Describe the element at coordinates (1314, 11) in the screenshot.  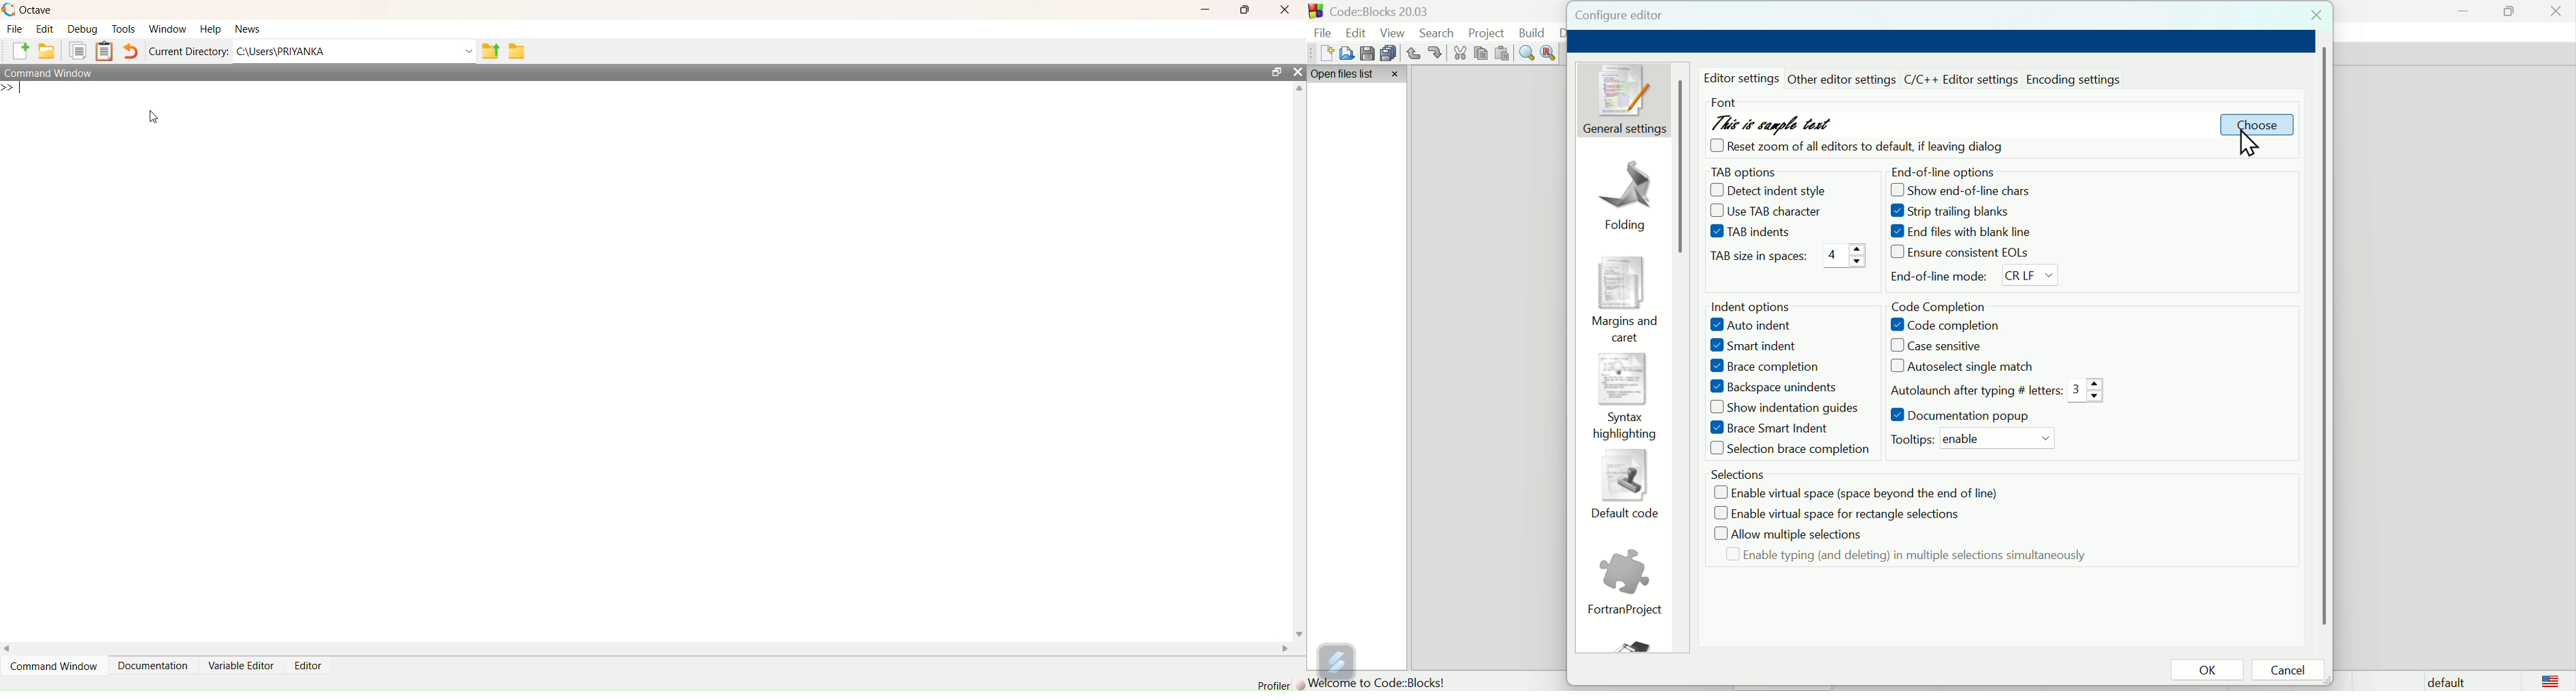
I see `app logo` at that location.